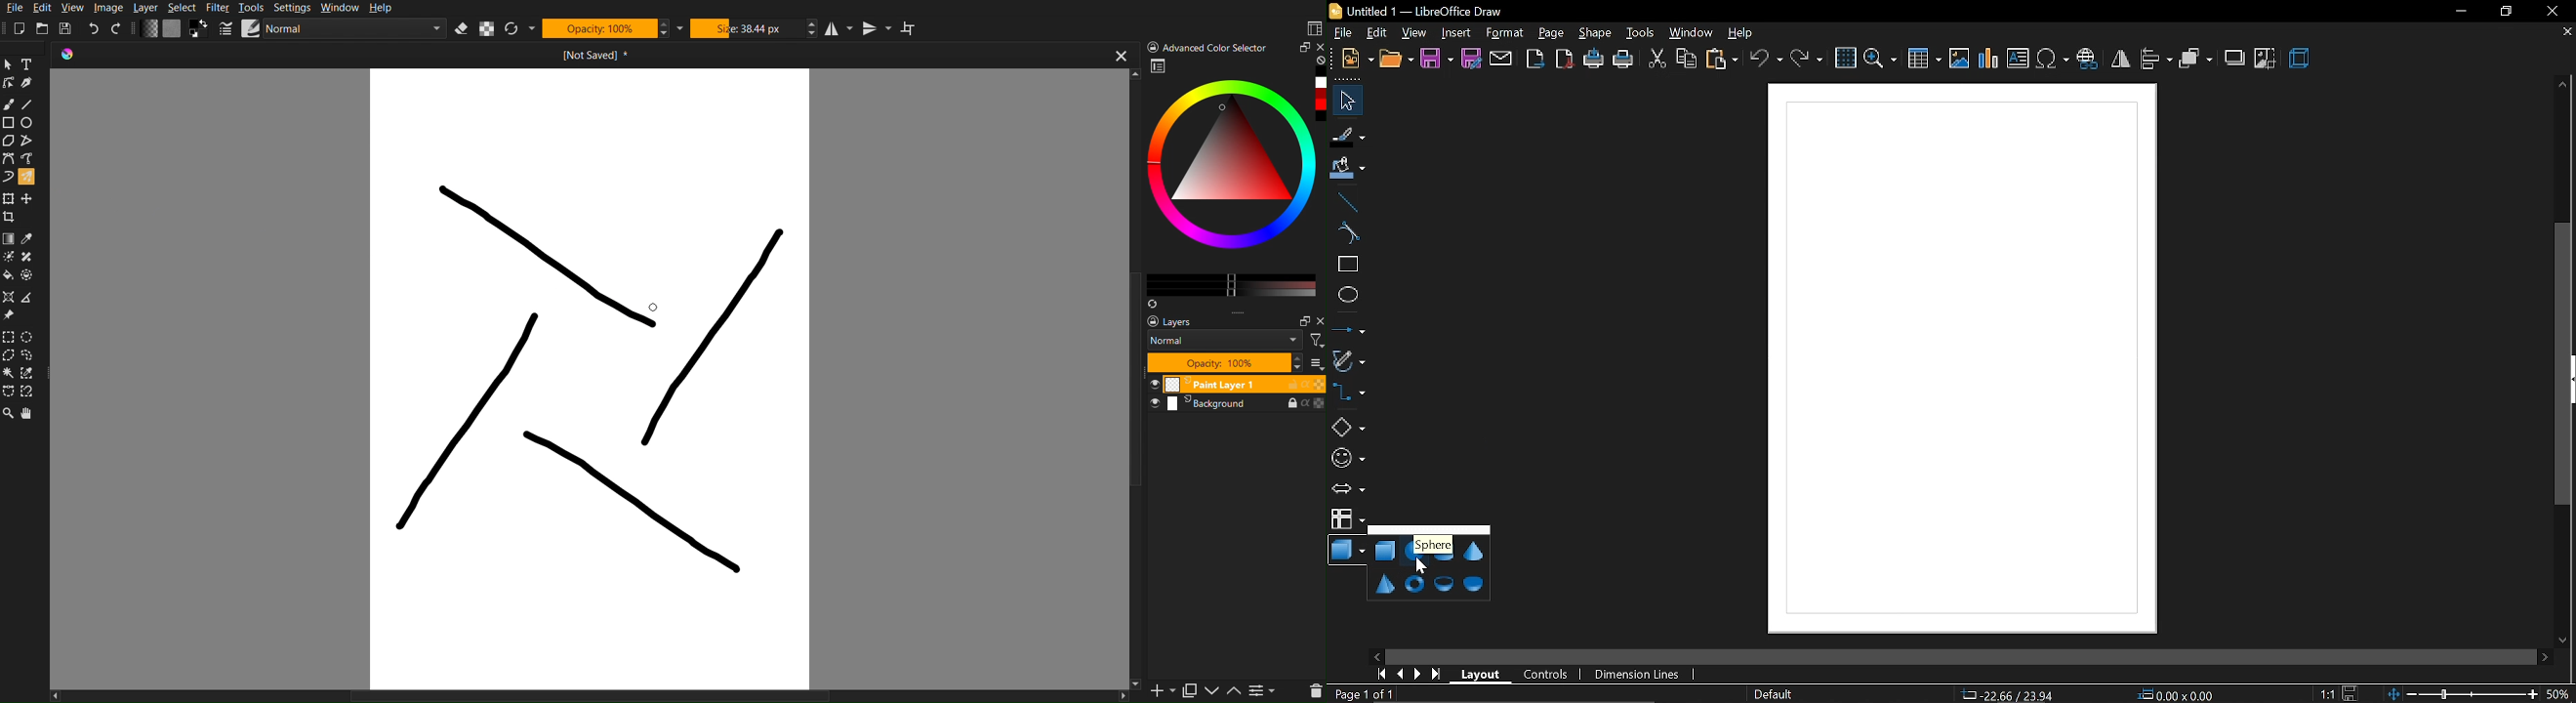  I want to click on Rectangle, so click(9, 122).